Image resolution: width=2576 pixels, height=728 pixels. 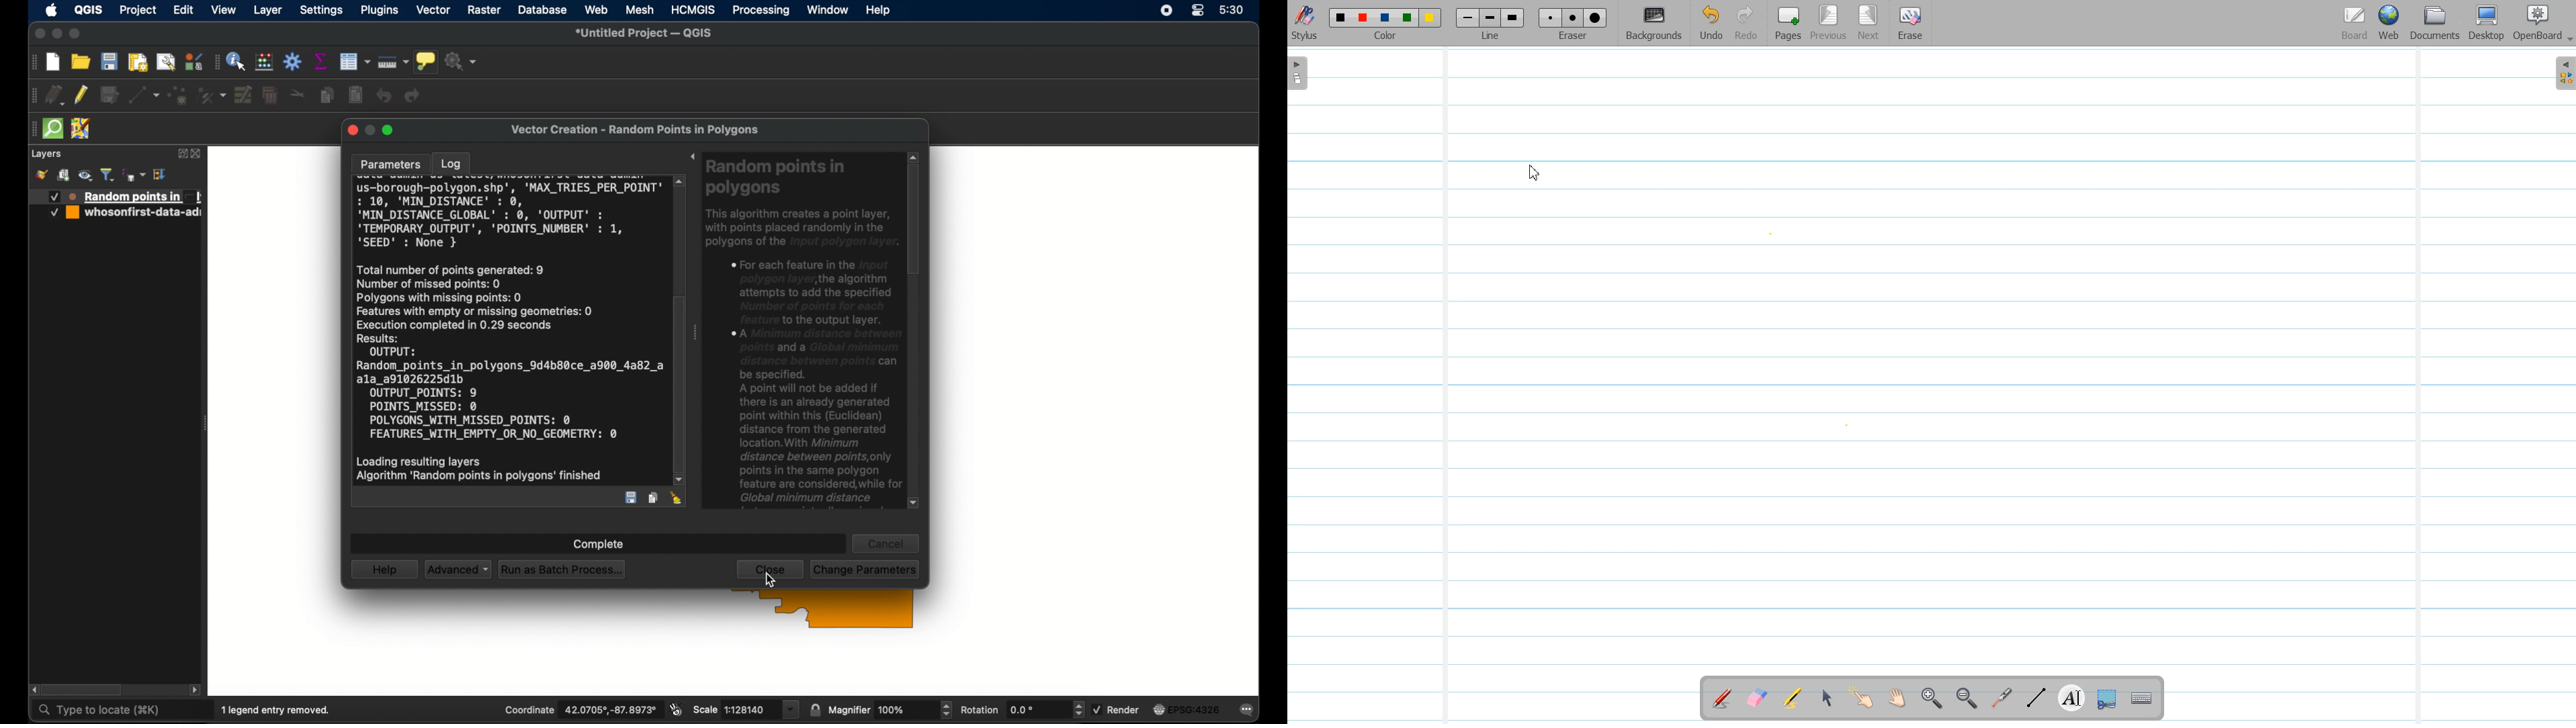 I want to click on Erase, so click(x=1909, y=24).